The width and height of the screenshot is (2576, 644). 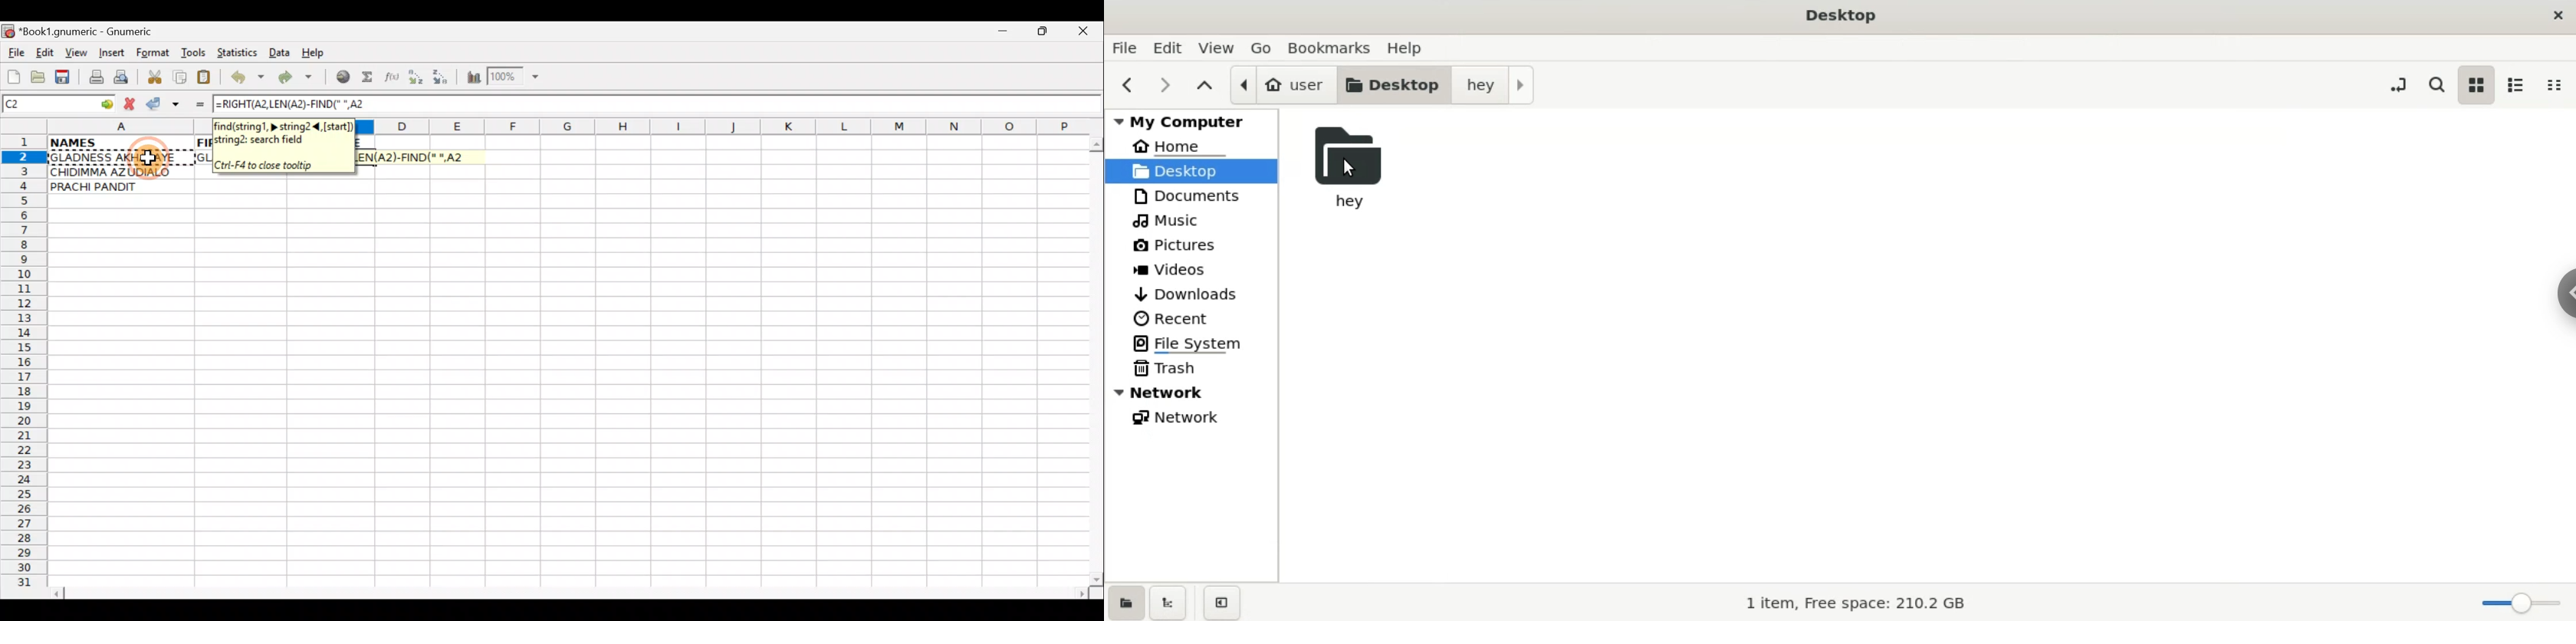 What do you see at coordinates (723, 126) in the screenshot?
I see `Columns` at bounding box center [723, 126].